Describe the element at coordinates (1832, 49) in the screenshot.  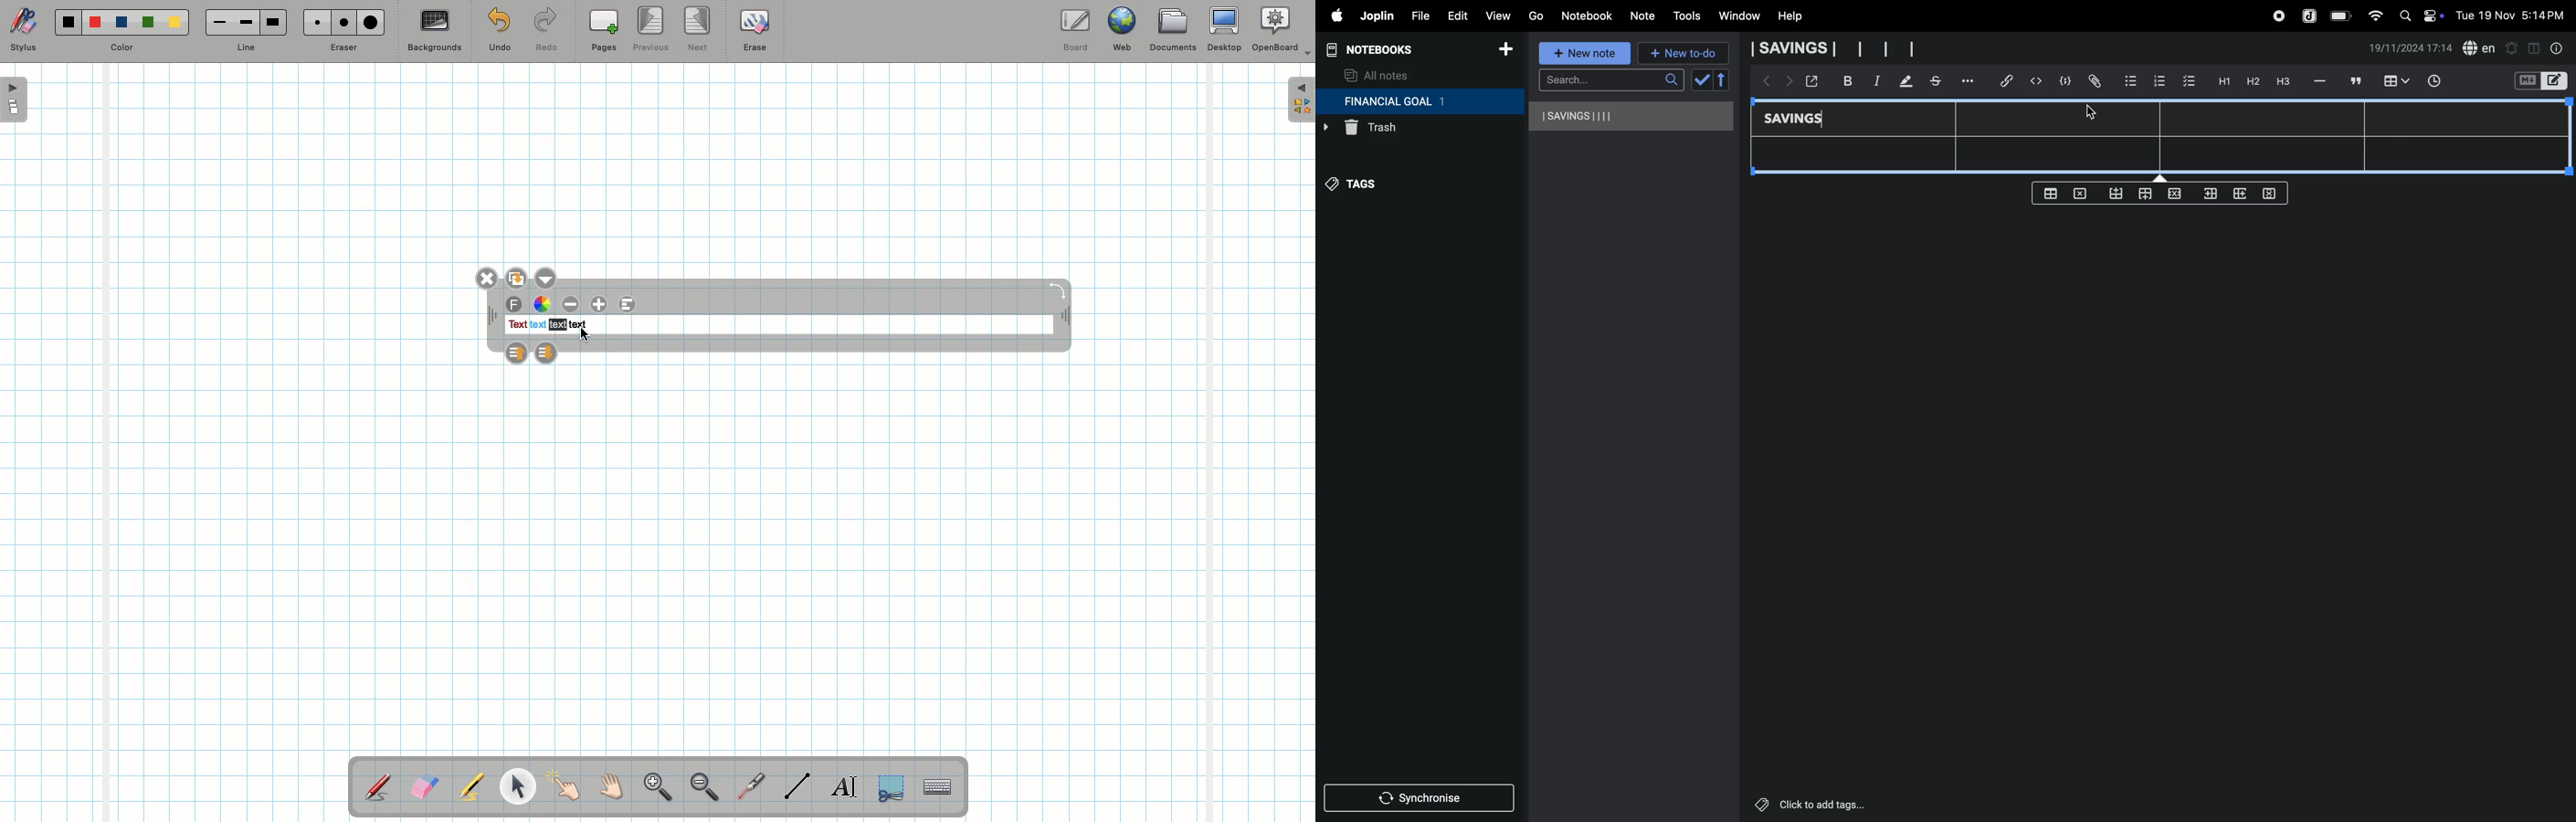
I see `savings` at that location.